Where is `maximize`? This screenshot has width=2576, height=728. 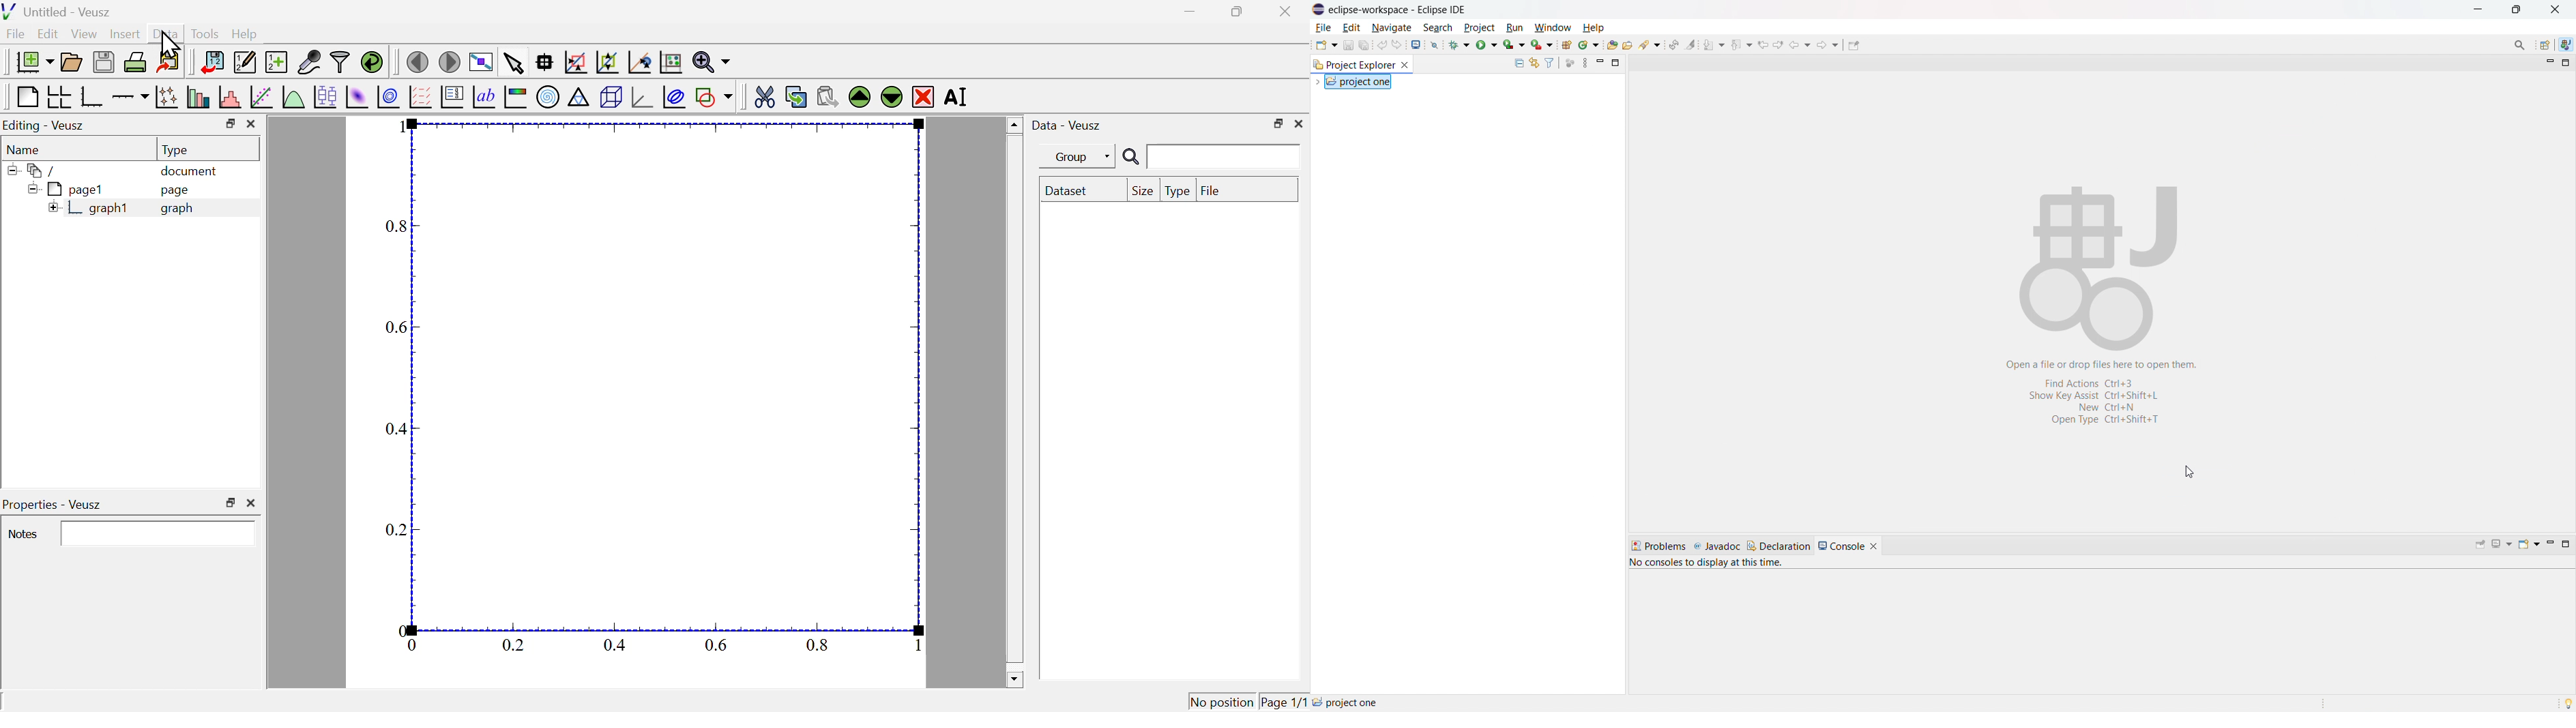 maximize is located at coordinates (230, 503).